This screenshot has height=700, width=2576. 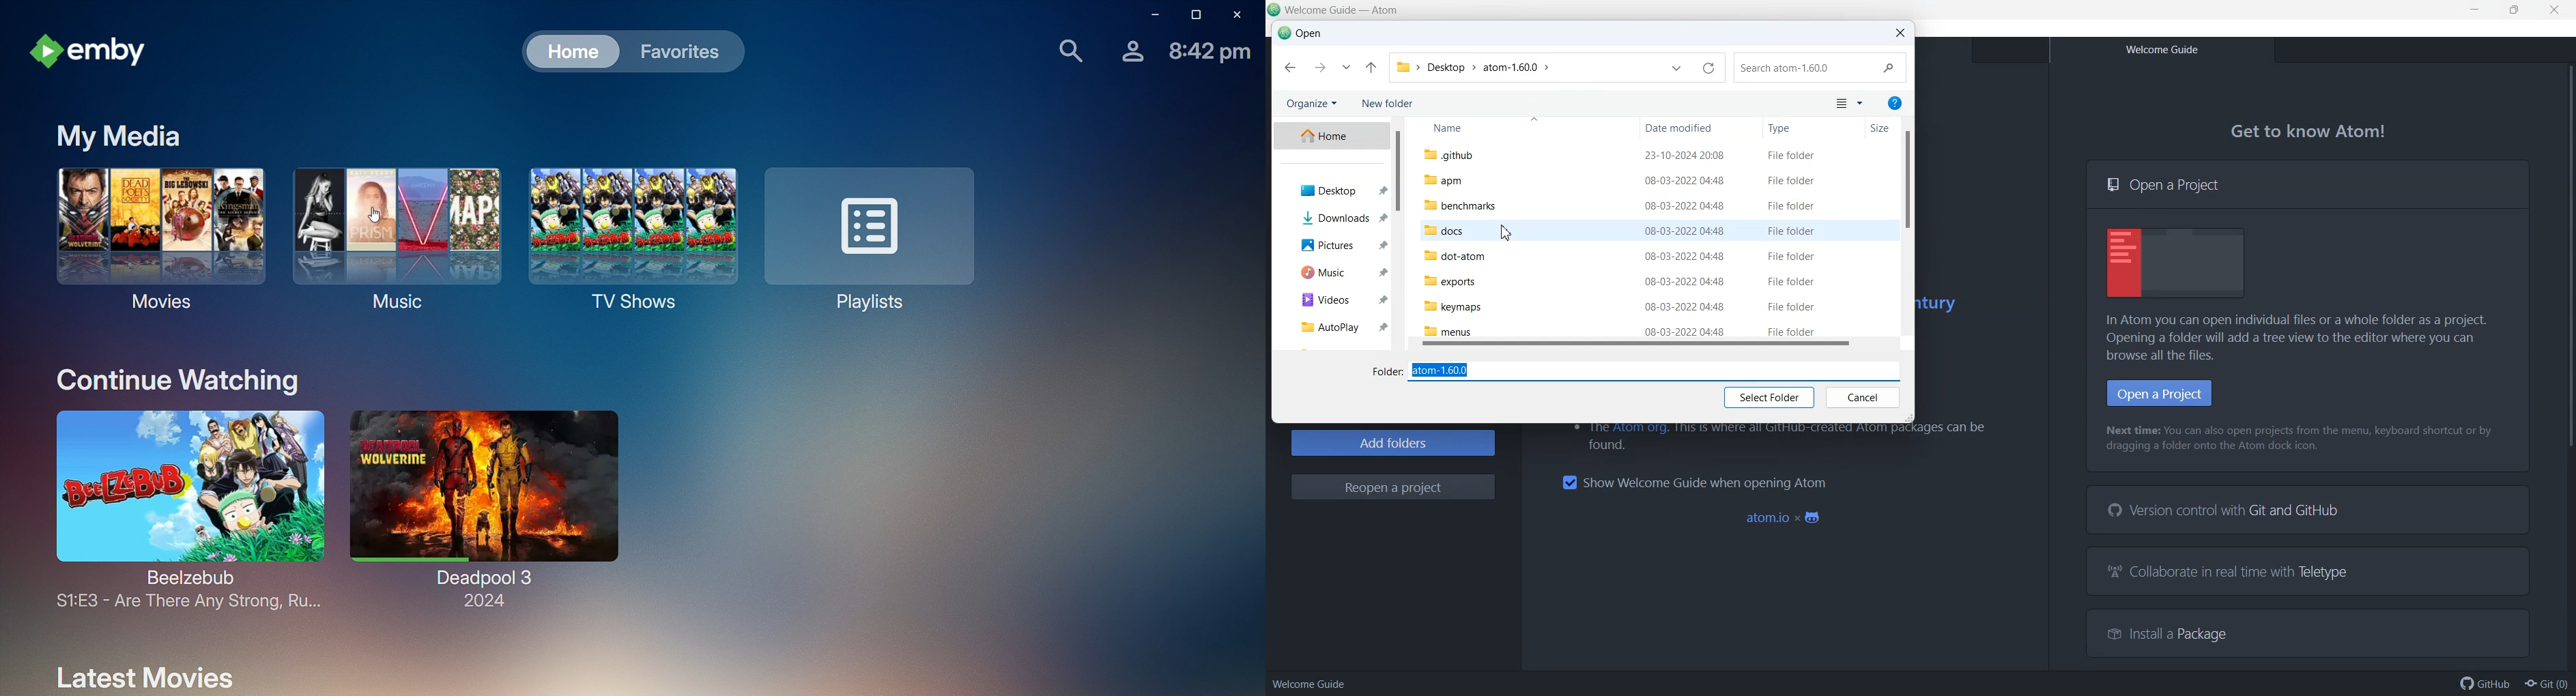 What do you see at coordinates (1769, 398) in the screenshot?
I see `Select Folder` at bounding box center [1769, 398].